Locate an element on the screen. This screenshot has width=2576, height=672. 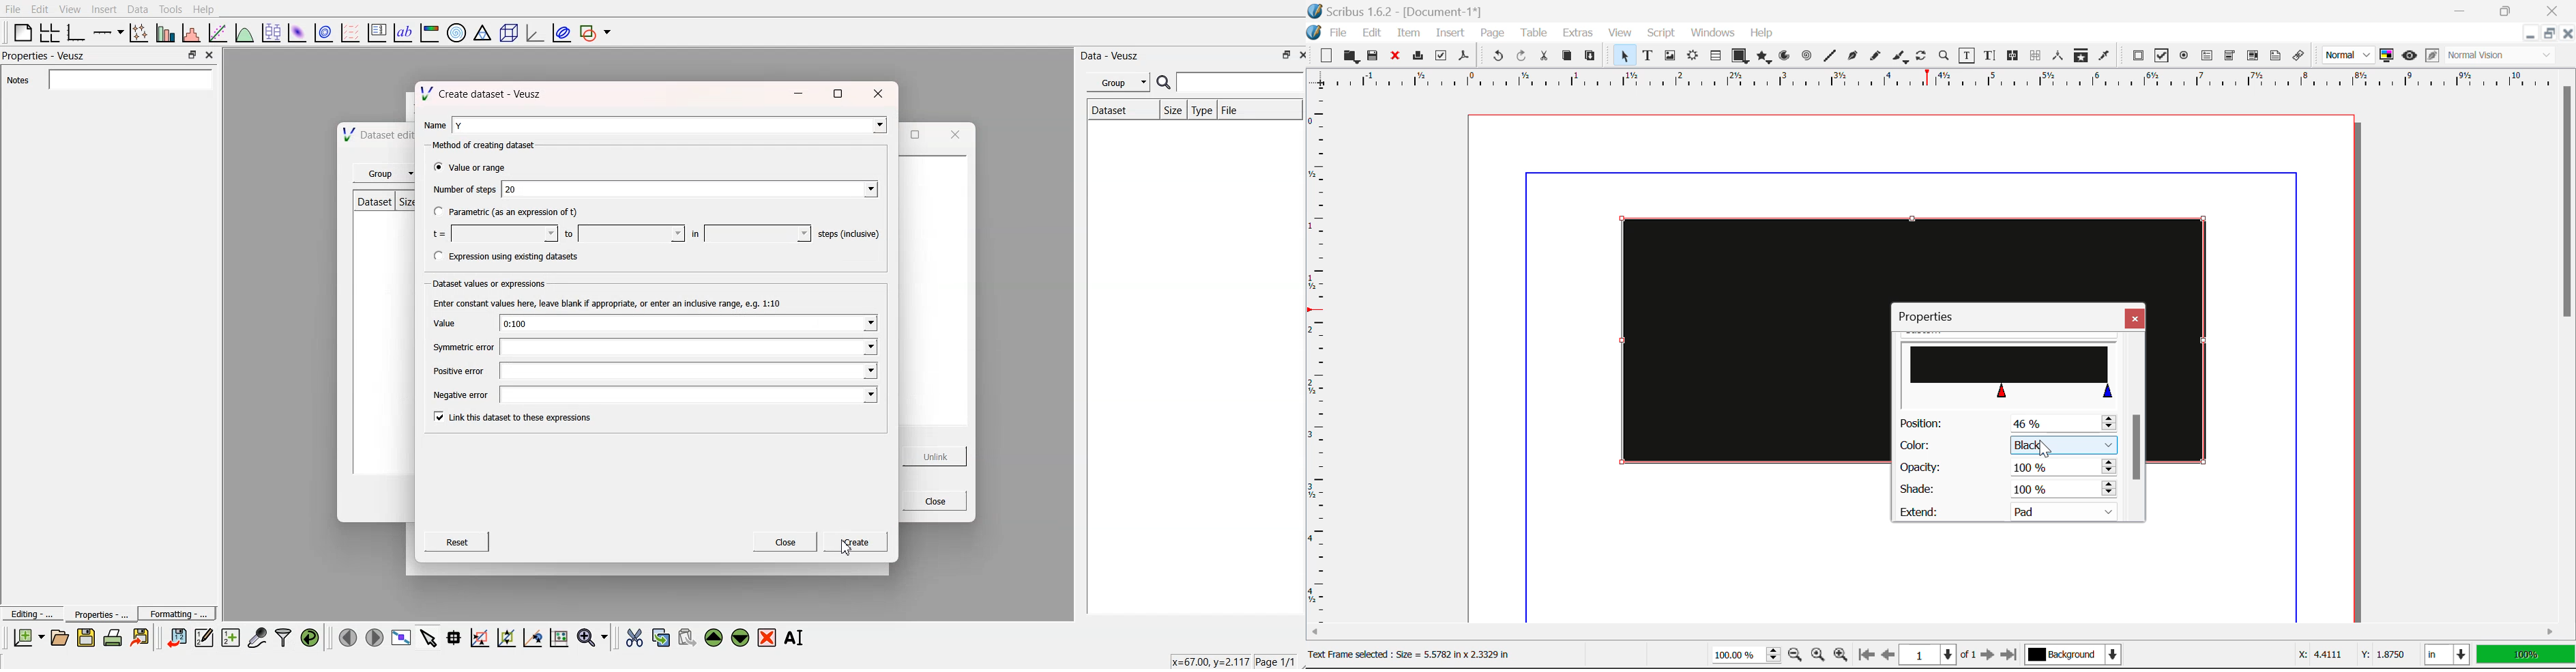
Opacity is located at coordinates (2007, 468).